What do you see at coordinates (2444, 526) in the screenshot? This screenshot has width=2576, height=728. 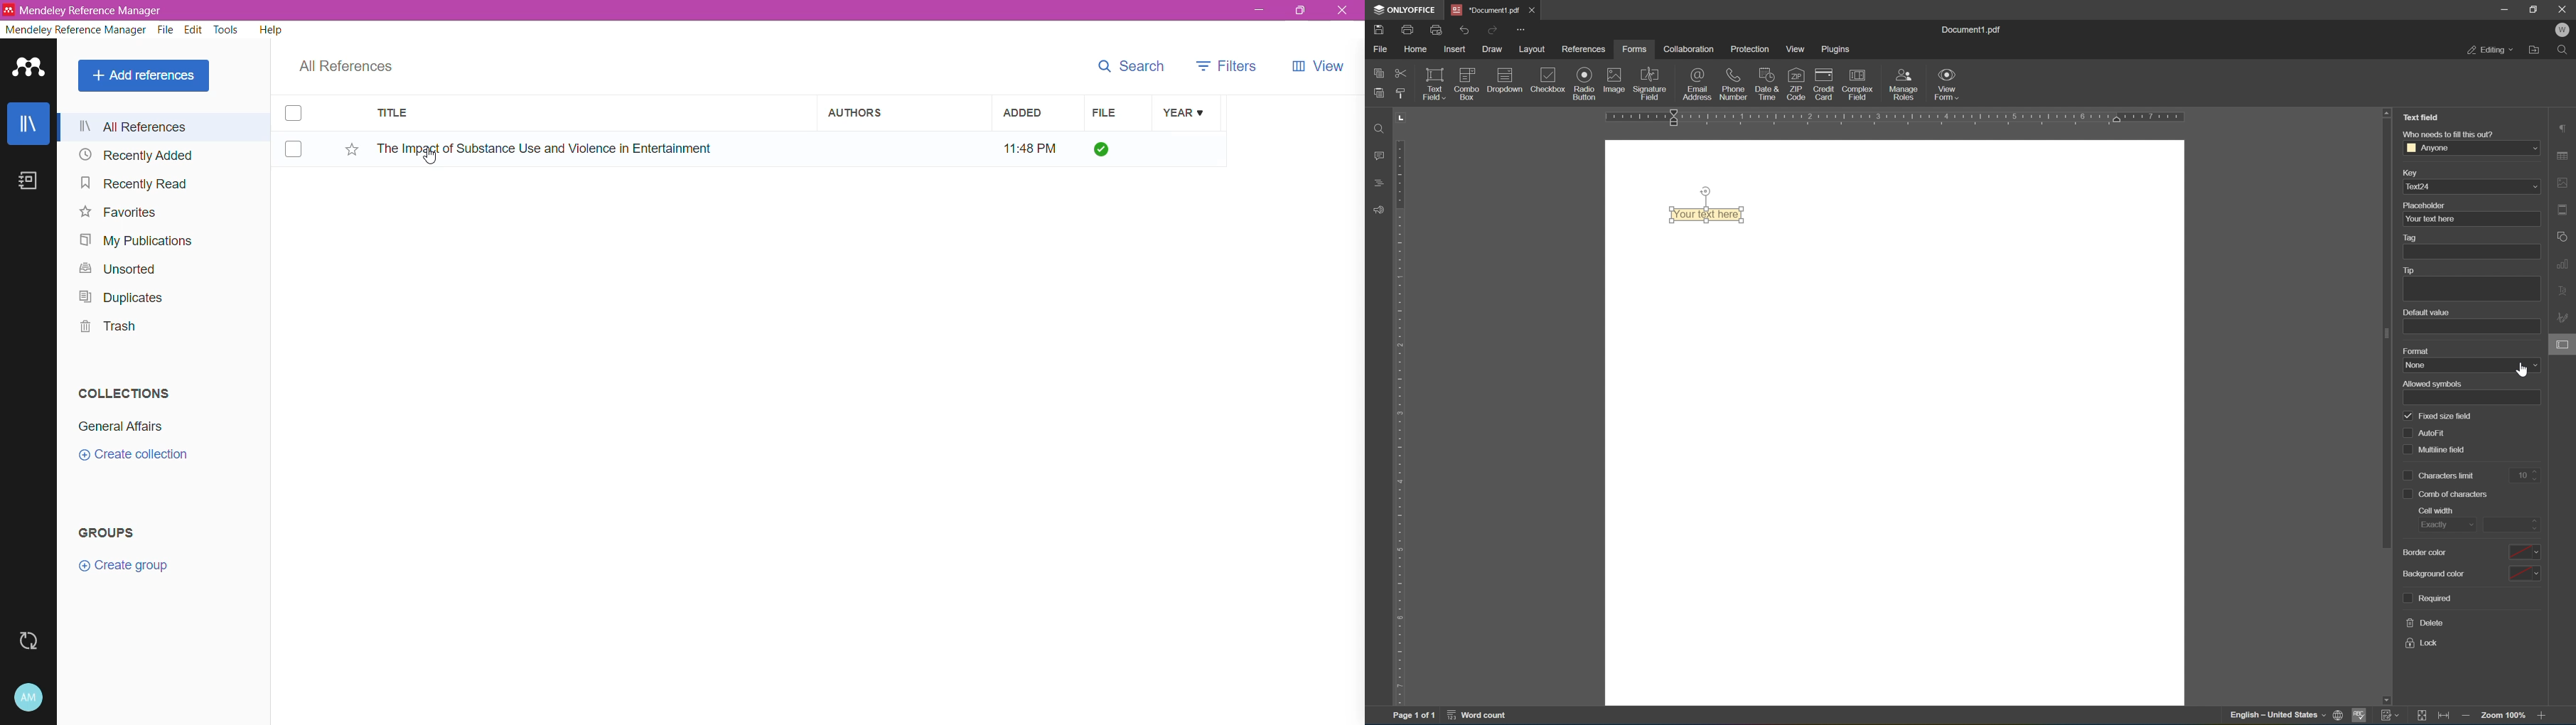 I see `exactly` at bounding box center [2444, 526].